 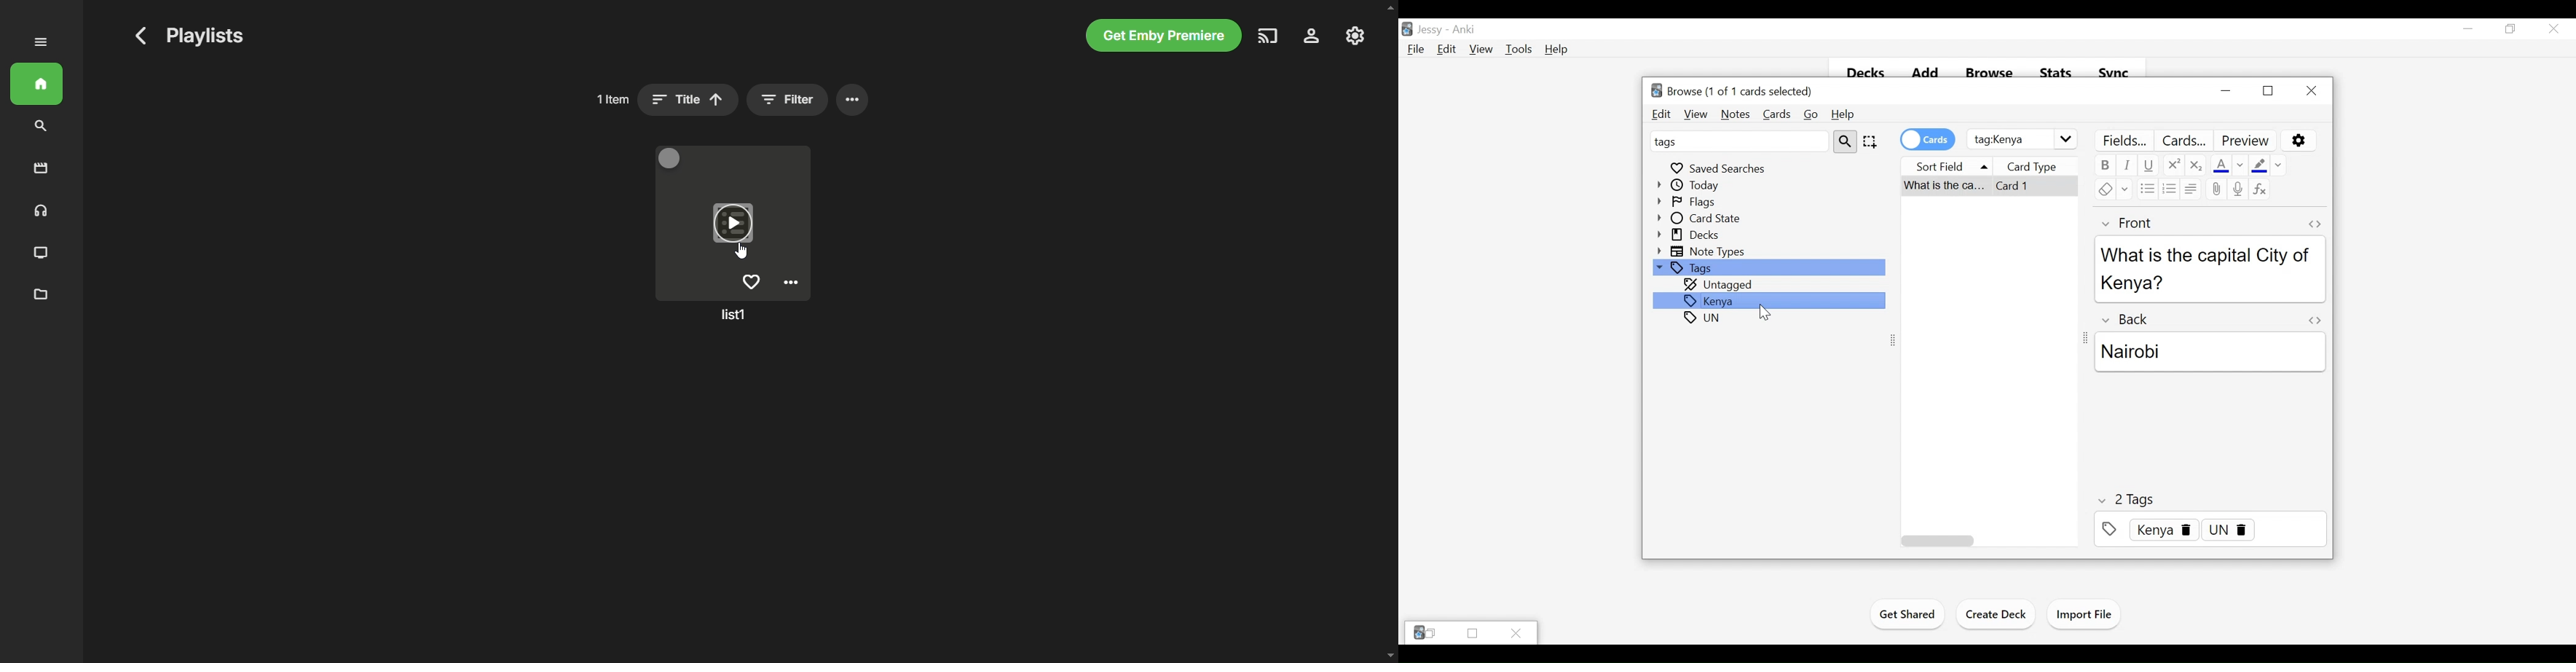 What do you see at coordinates (1730, 90) in the screenshot?
I see `Browse (0 of 0 cards selected)` at bounding box center [1730, 90].